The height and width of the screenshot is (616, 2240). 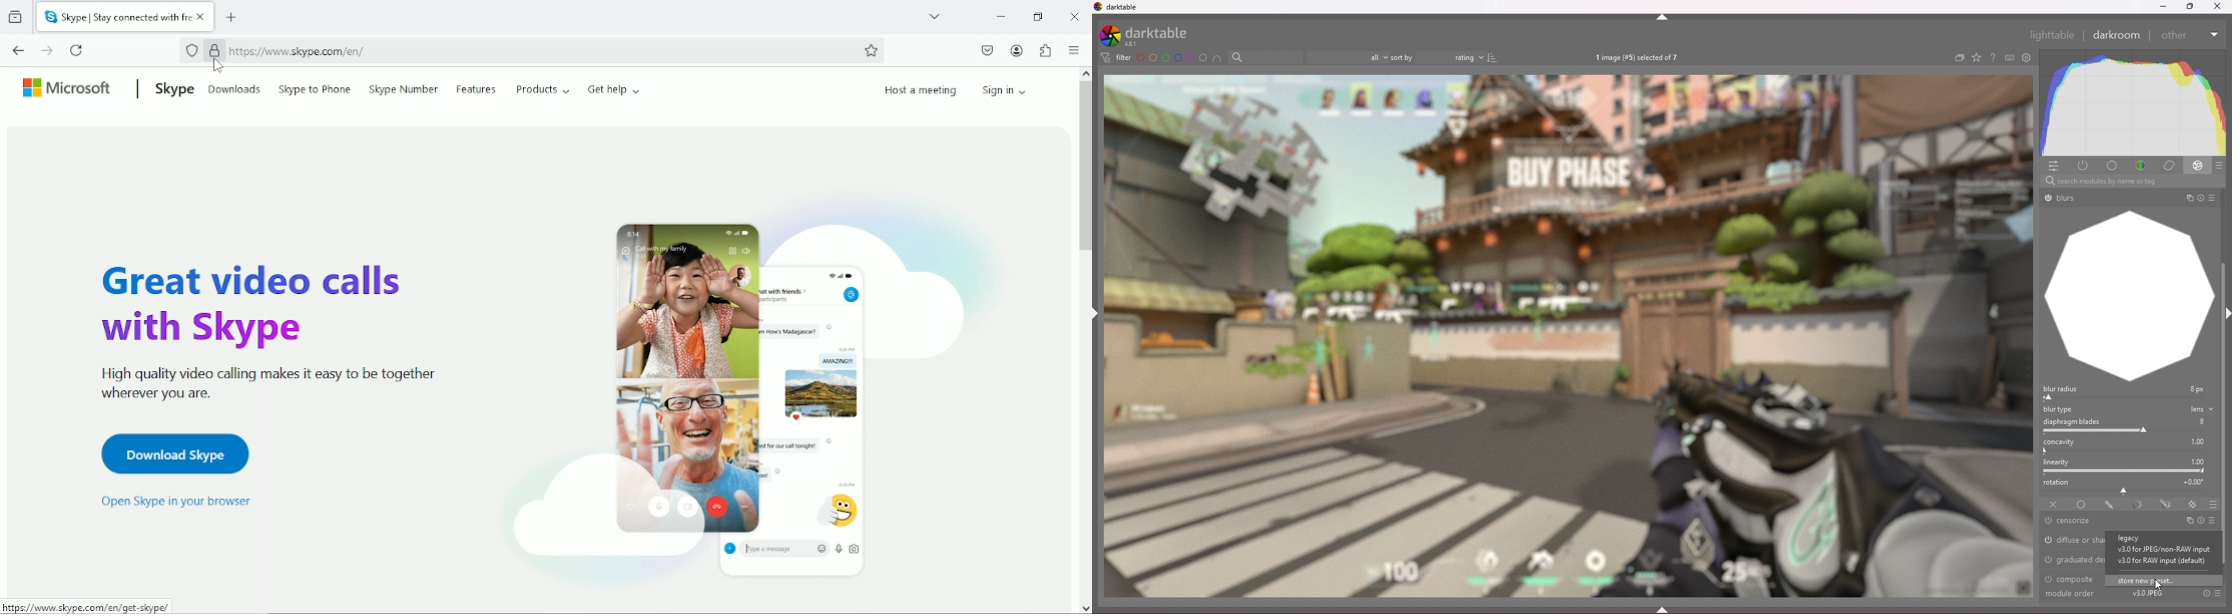 I want to click on cursor, so click(x=2161, y=583).